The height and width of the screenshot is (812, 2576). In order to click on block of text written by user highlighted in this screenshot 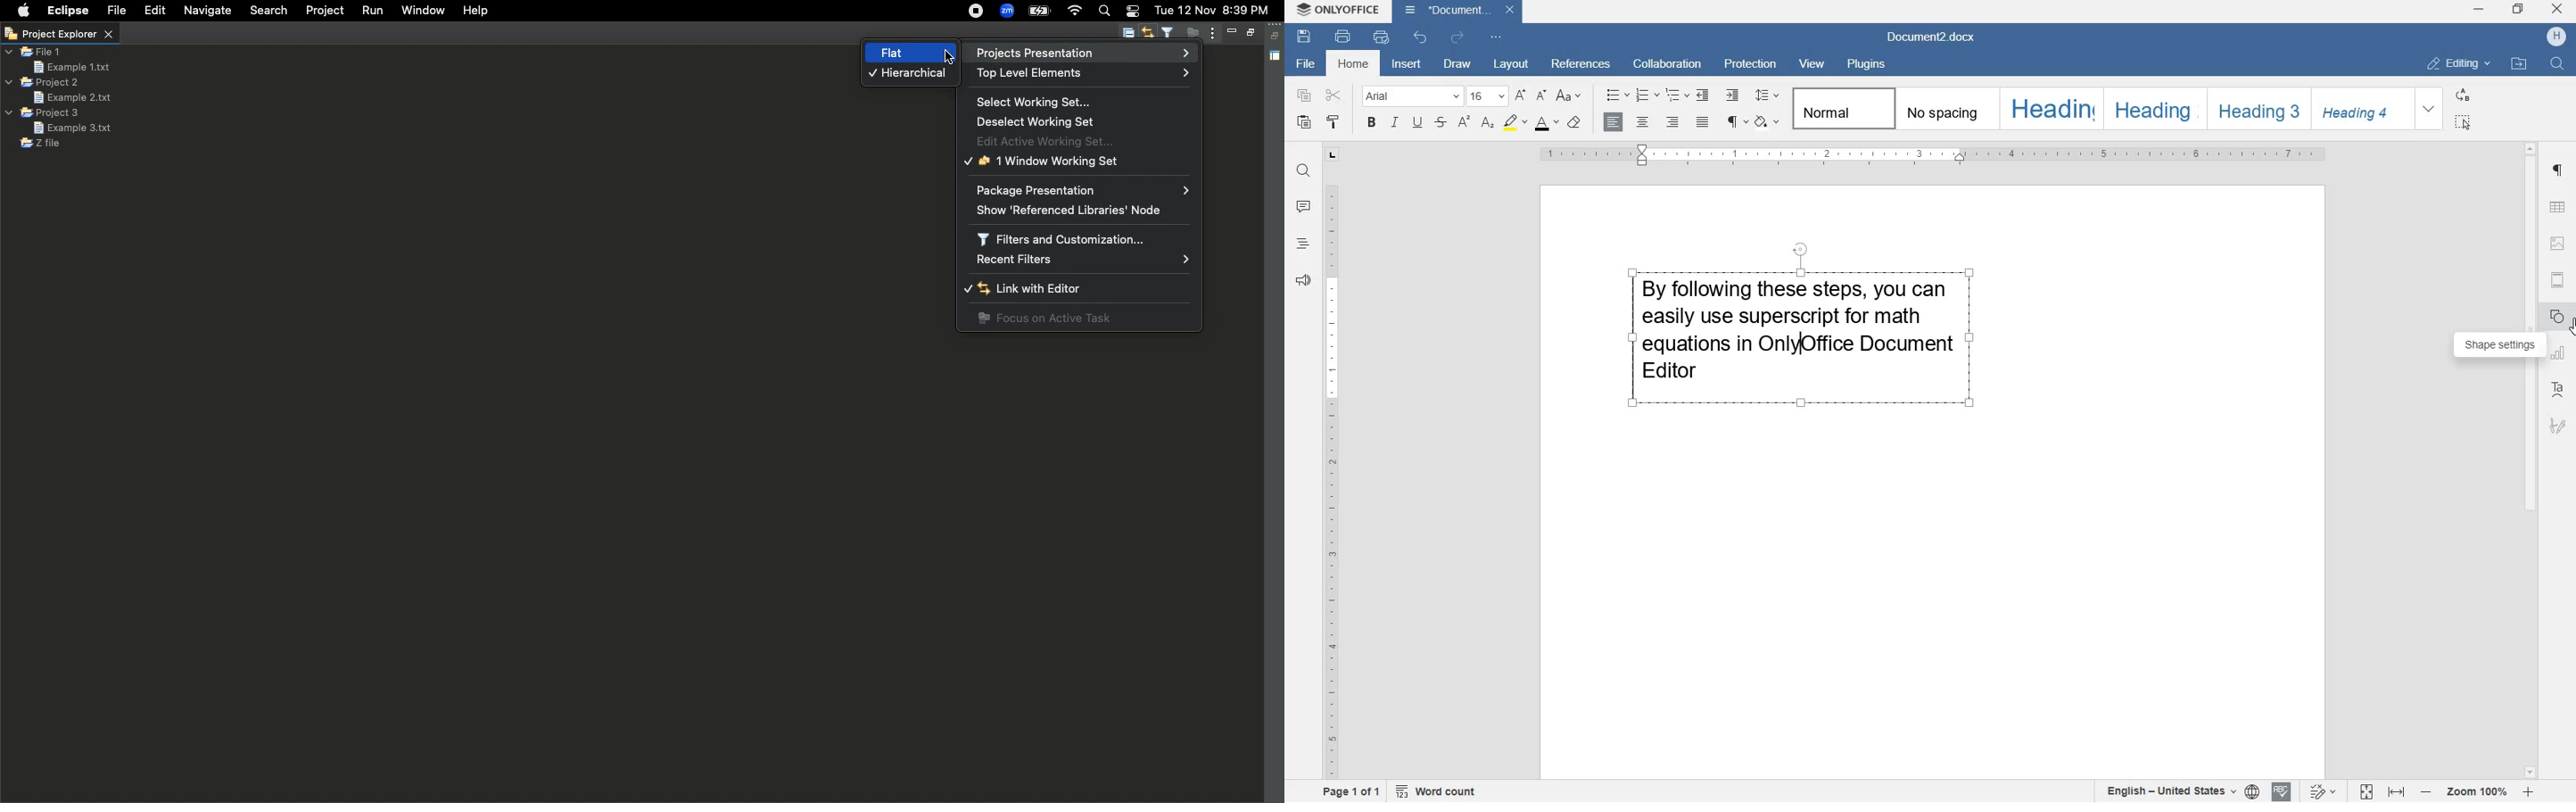, I will do `click(1801, 326)`.